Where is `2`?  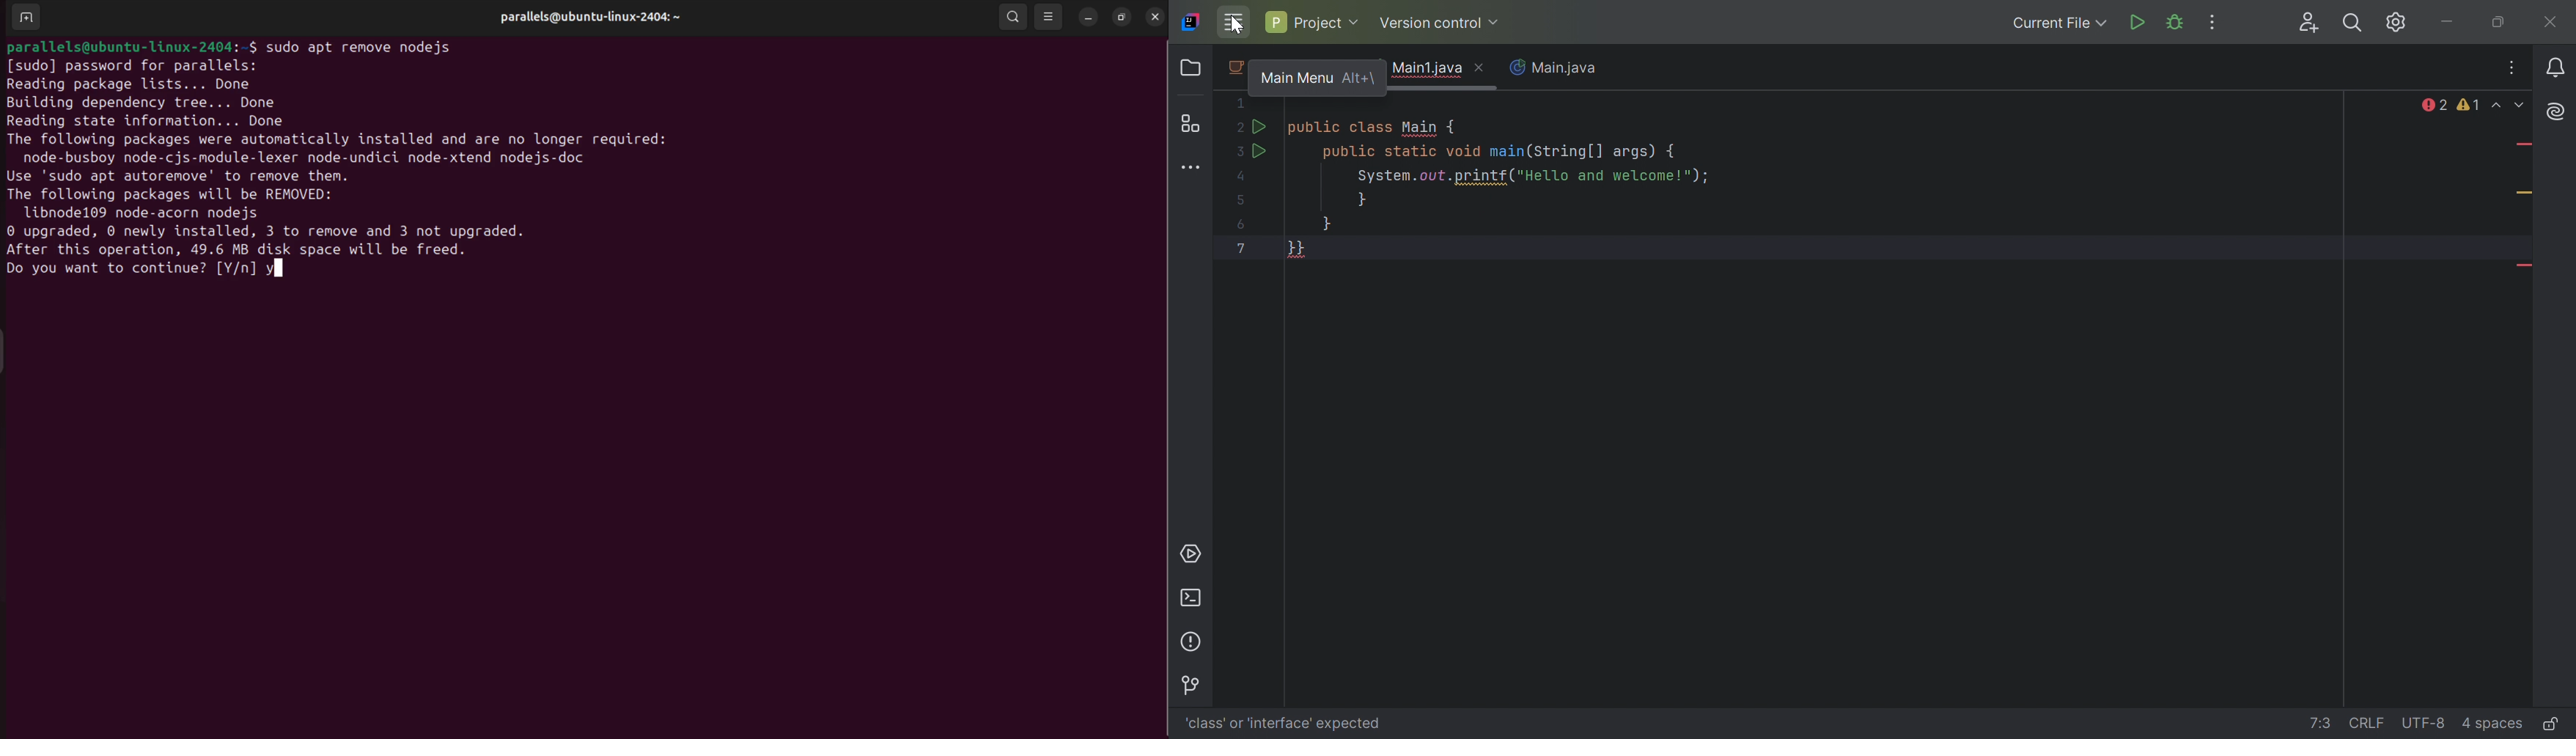 2 is located at coordinates (1237, 129).